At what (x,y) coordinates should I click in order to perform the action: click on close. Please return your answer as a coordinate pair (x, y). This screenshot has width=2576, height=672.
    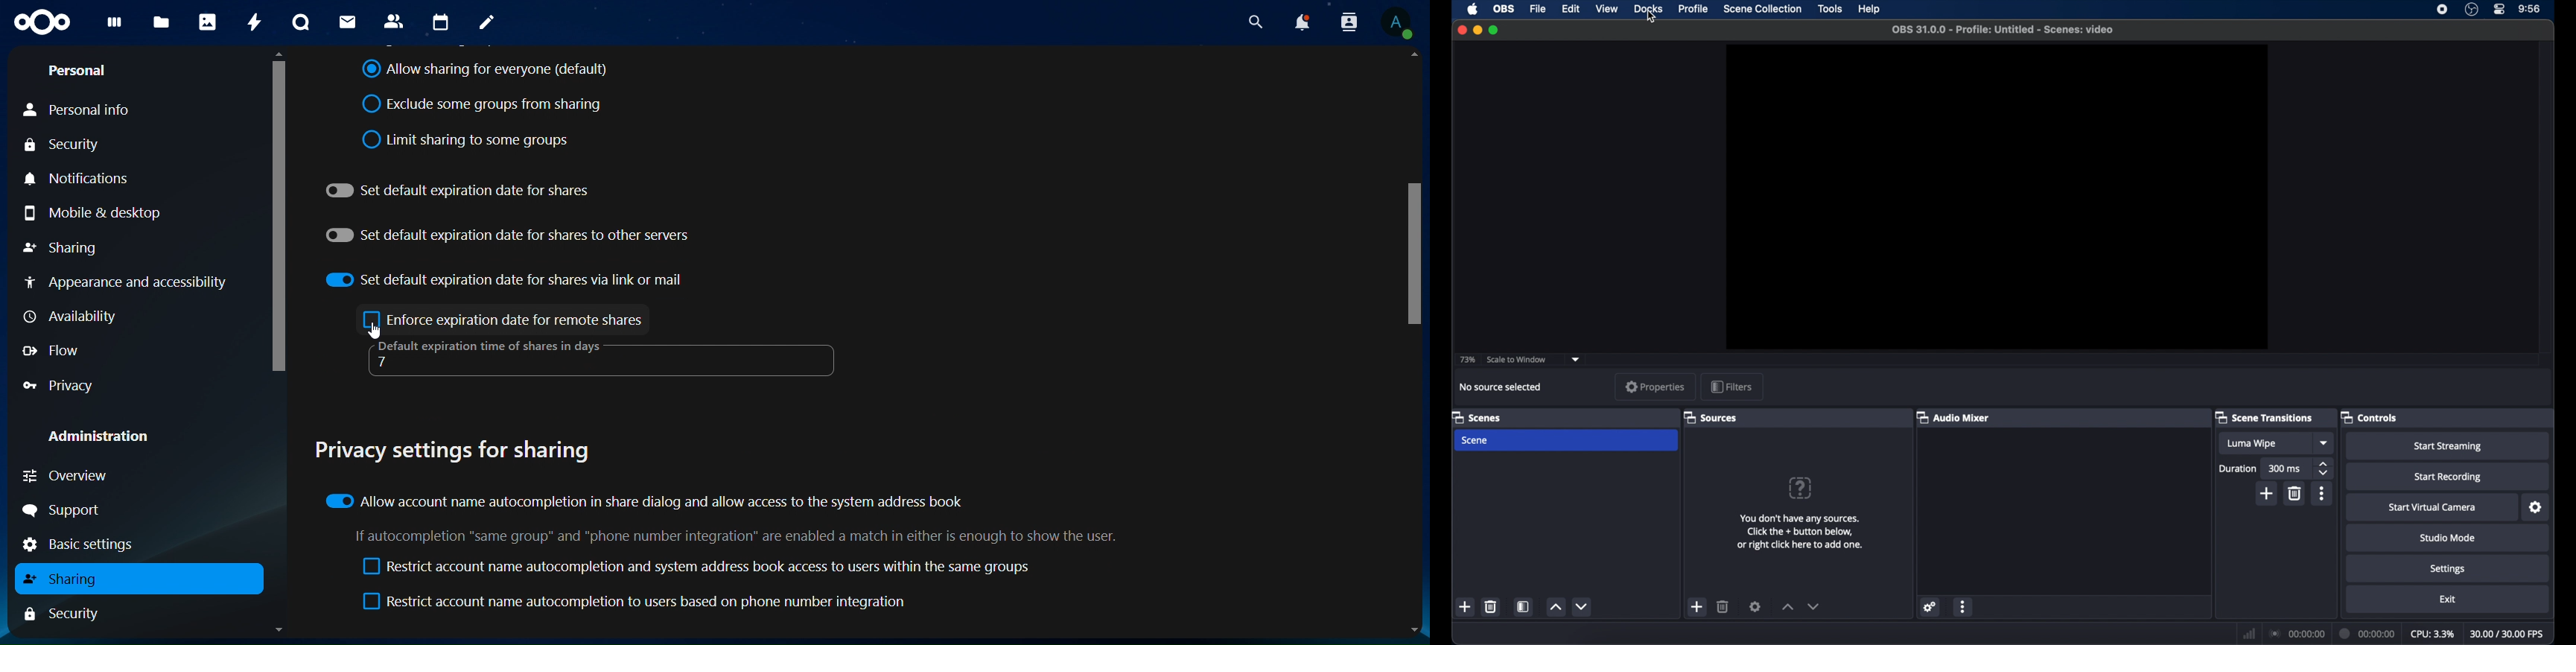
    Looking at the image, I should click on (1462, 30).